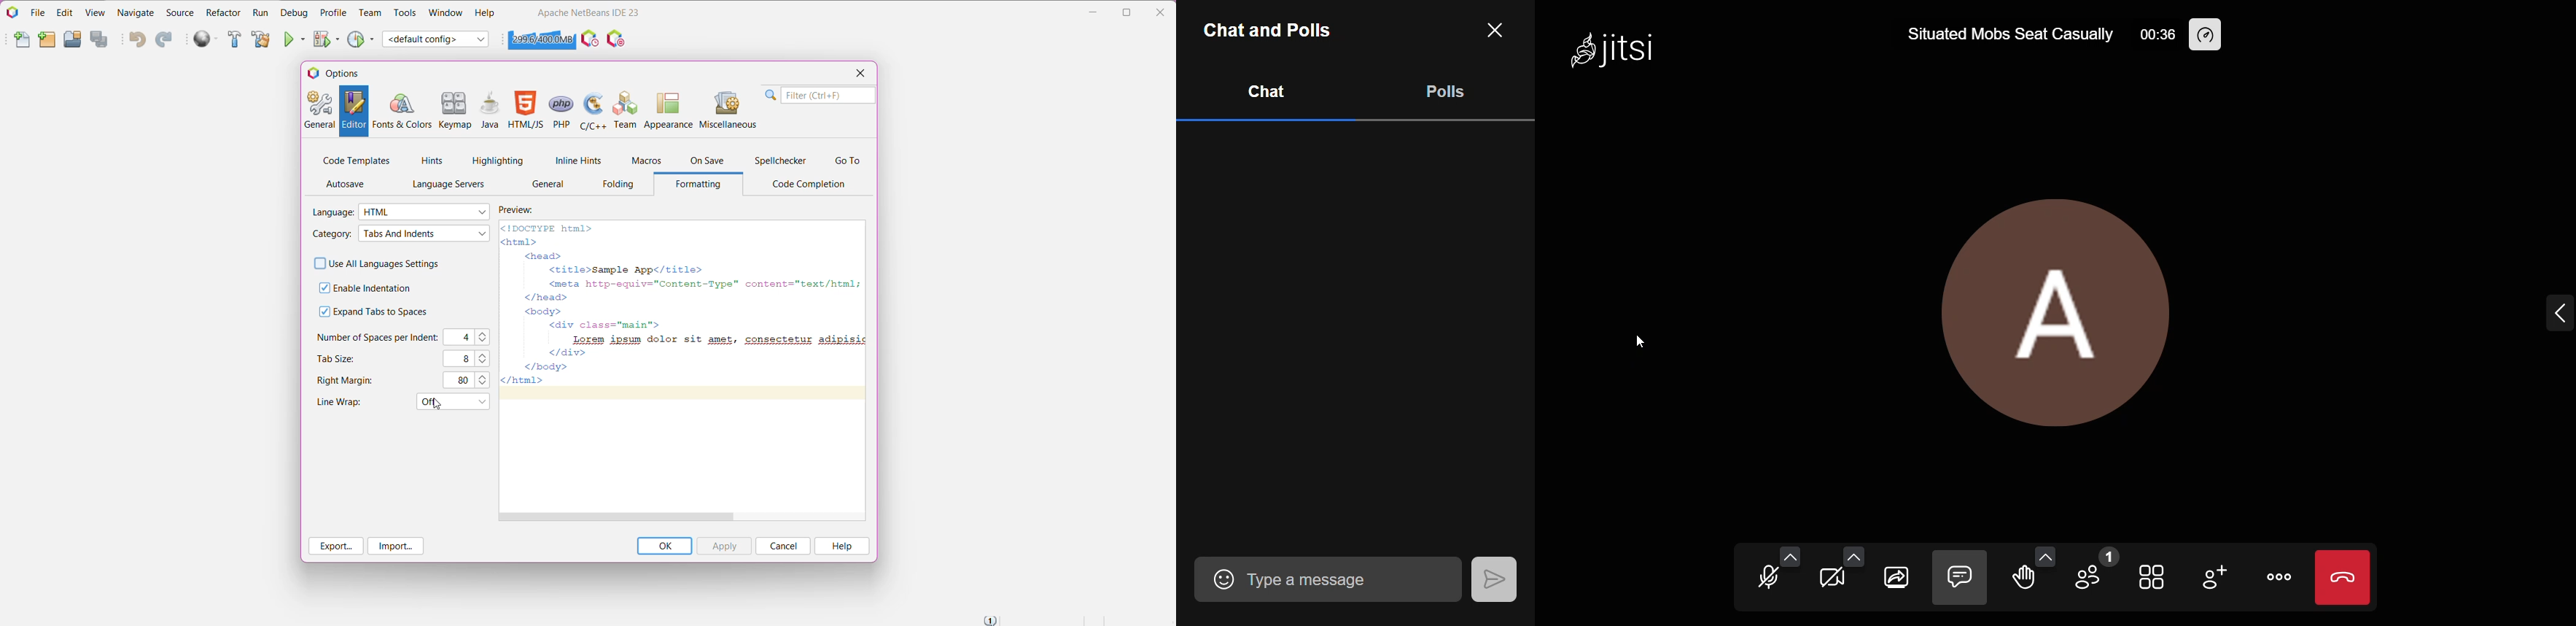 Image resolution: width=2576 pixels, height=644 pixels. Describe the element at coordinates (1835, 583) in the screenshot. I see `start camera` at that location.